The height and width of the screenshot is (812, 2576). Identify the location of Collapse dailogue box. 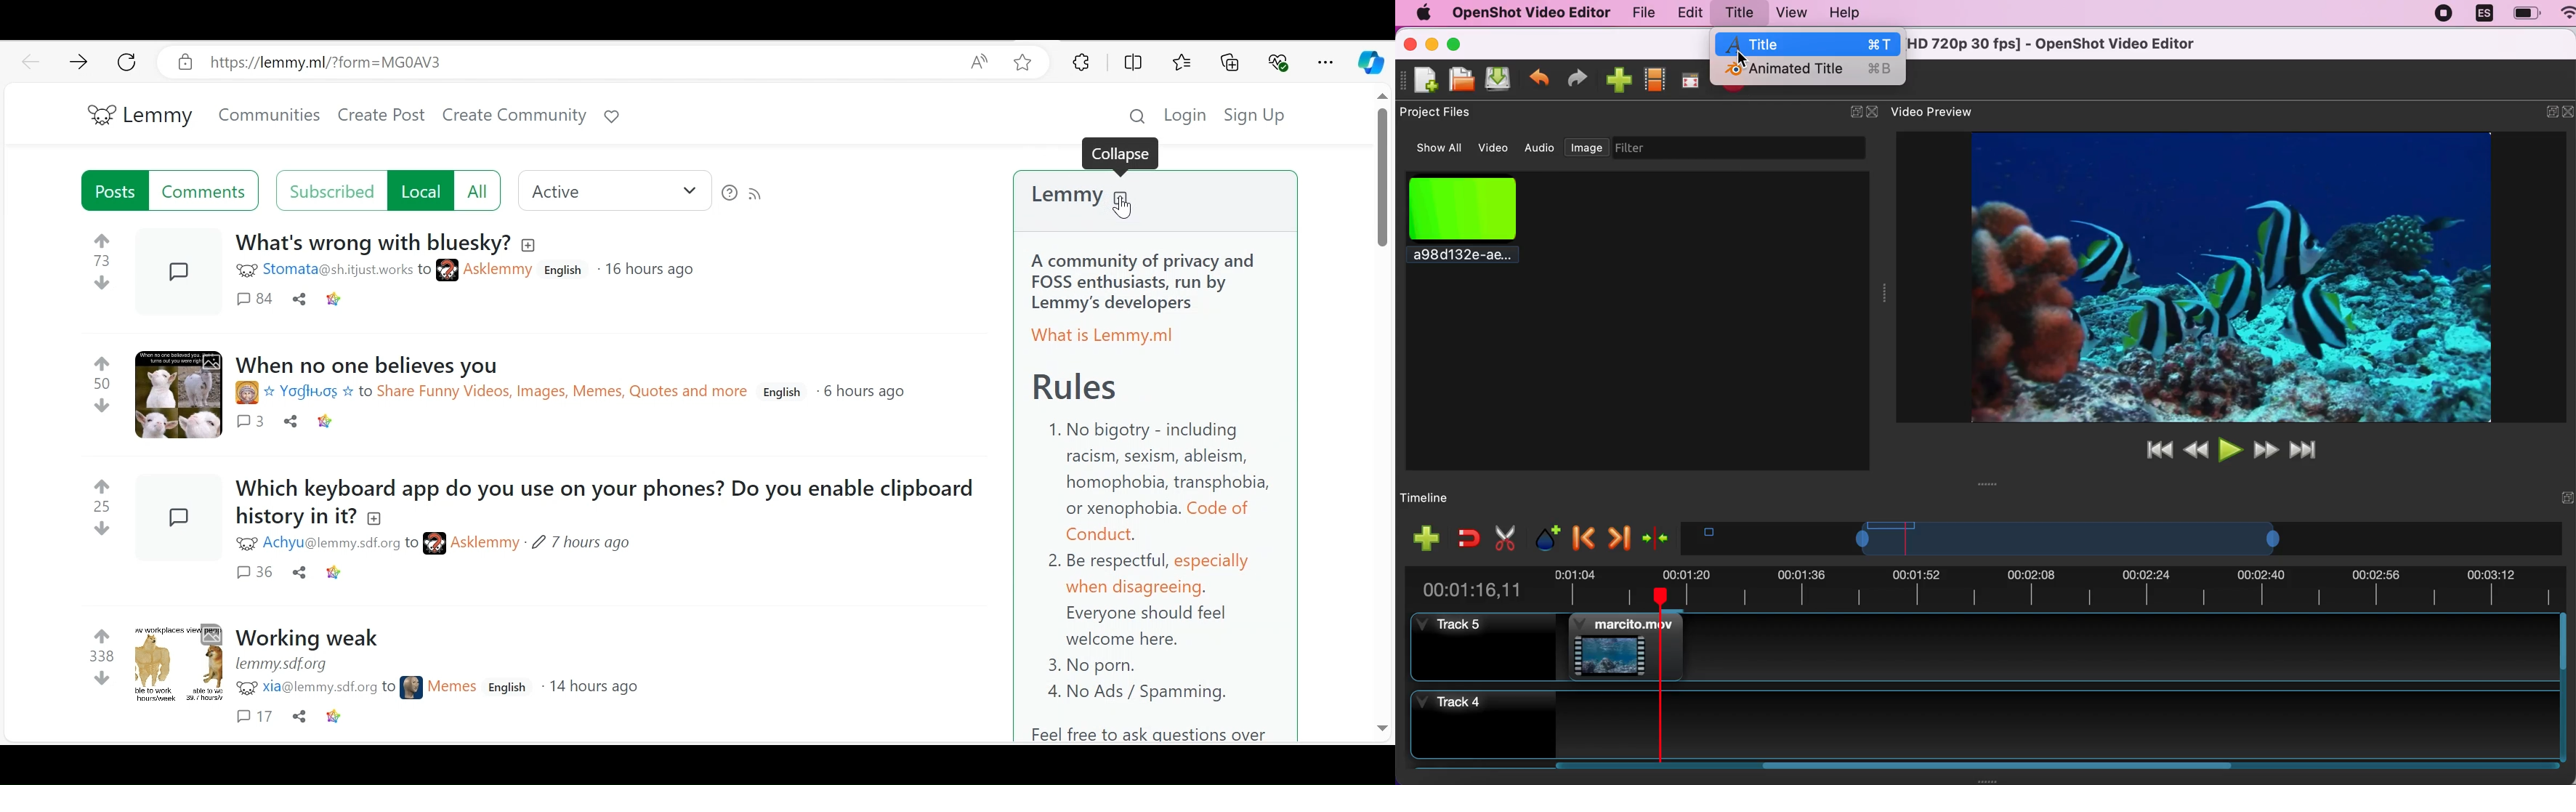
(1121, 152).